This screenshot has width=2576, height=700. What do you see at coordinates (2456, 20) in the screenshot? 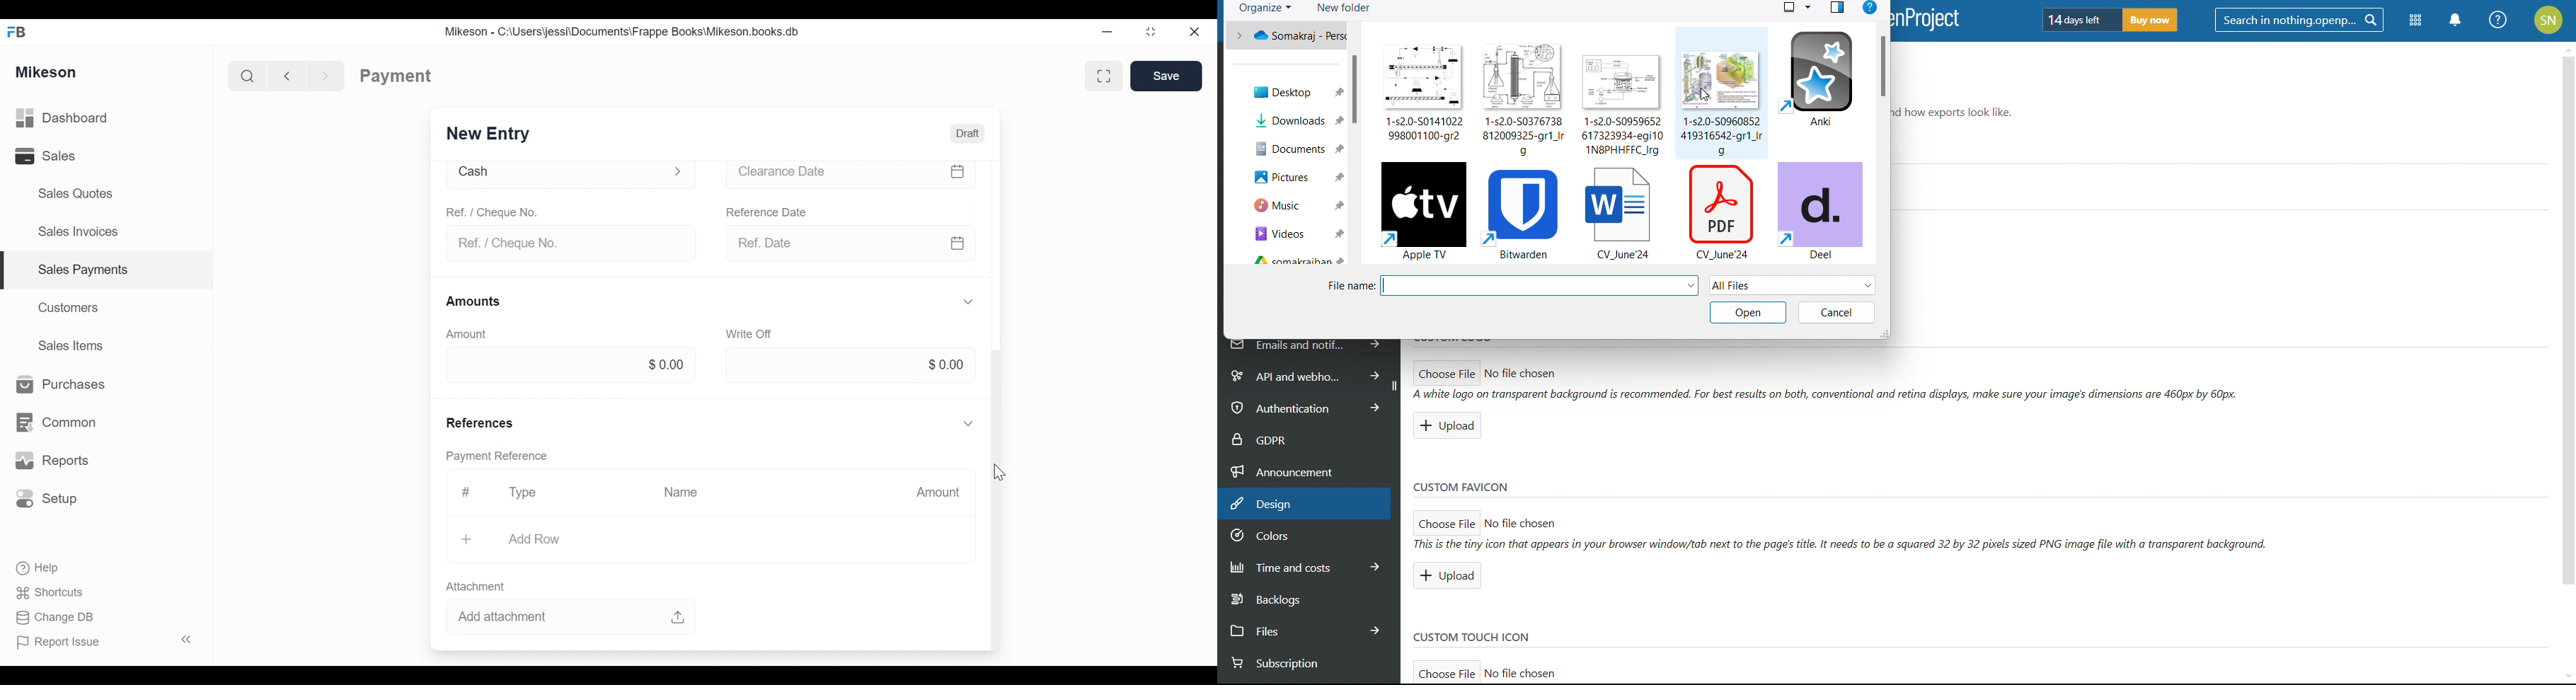
I see `notifications` at bounding box center [2456, 20].